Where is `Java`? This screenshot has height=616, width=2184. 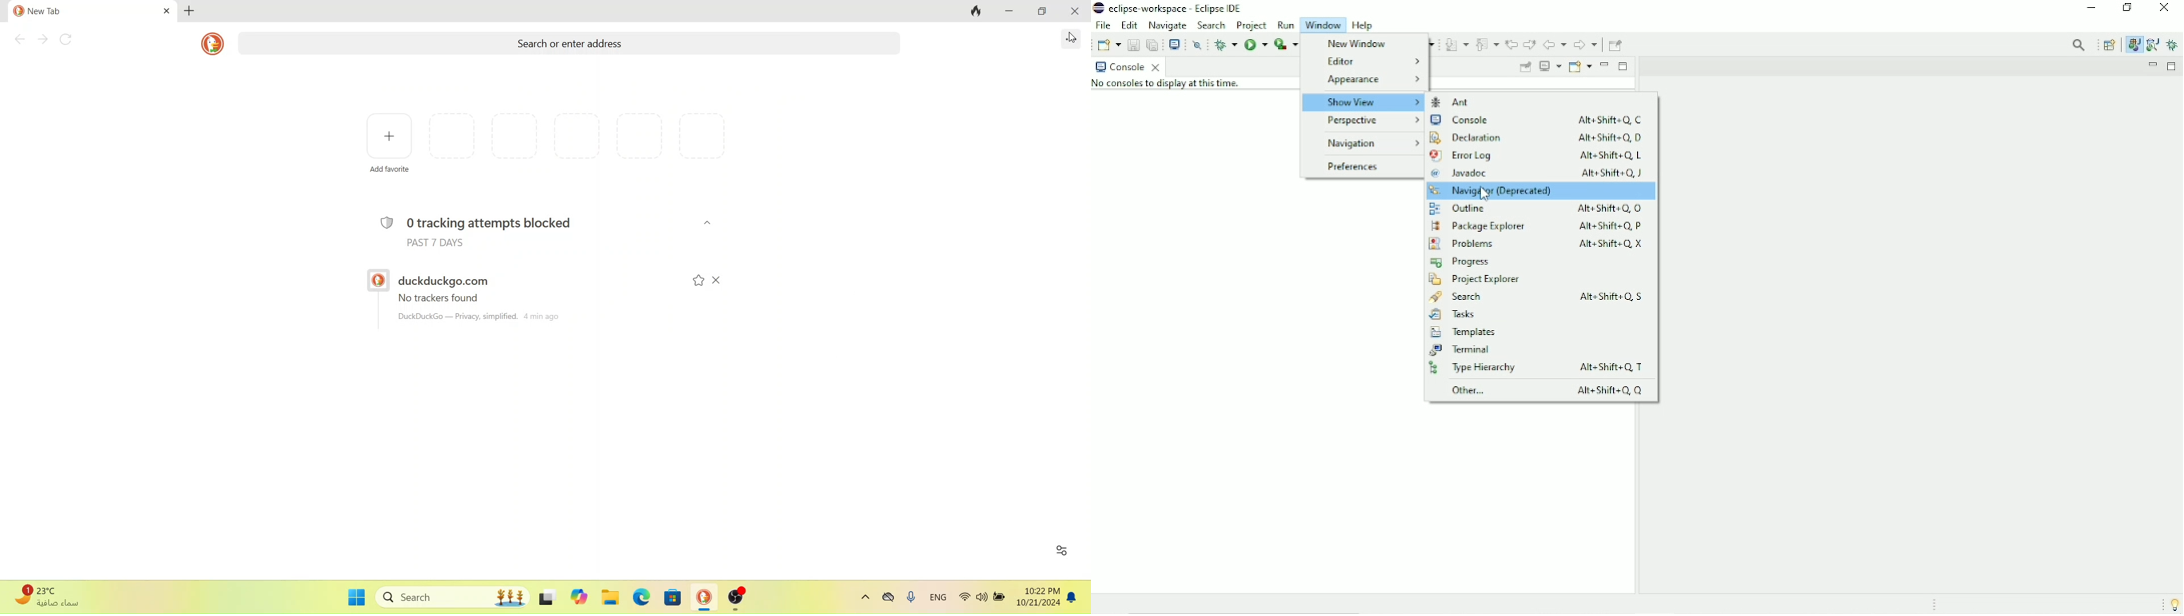
Java is located at coordinates (2134, 45).